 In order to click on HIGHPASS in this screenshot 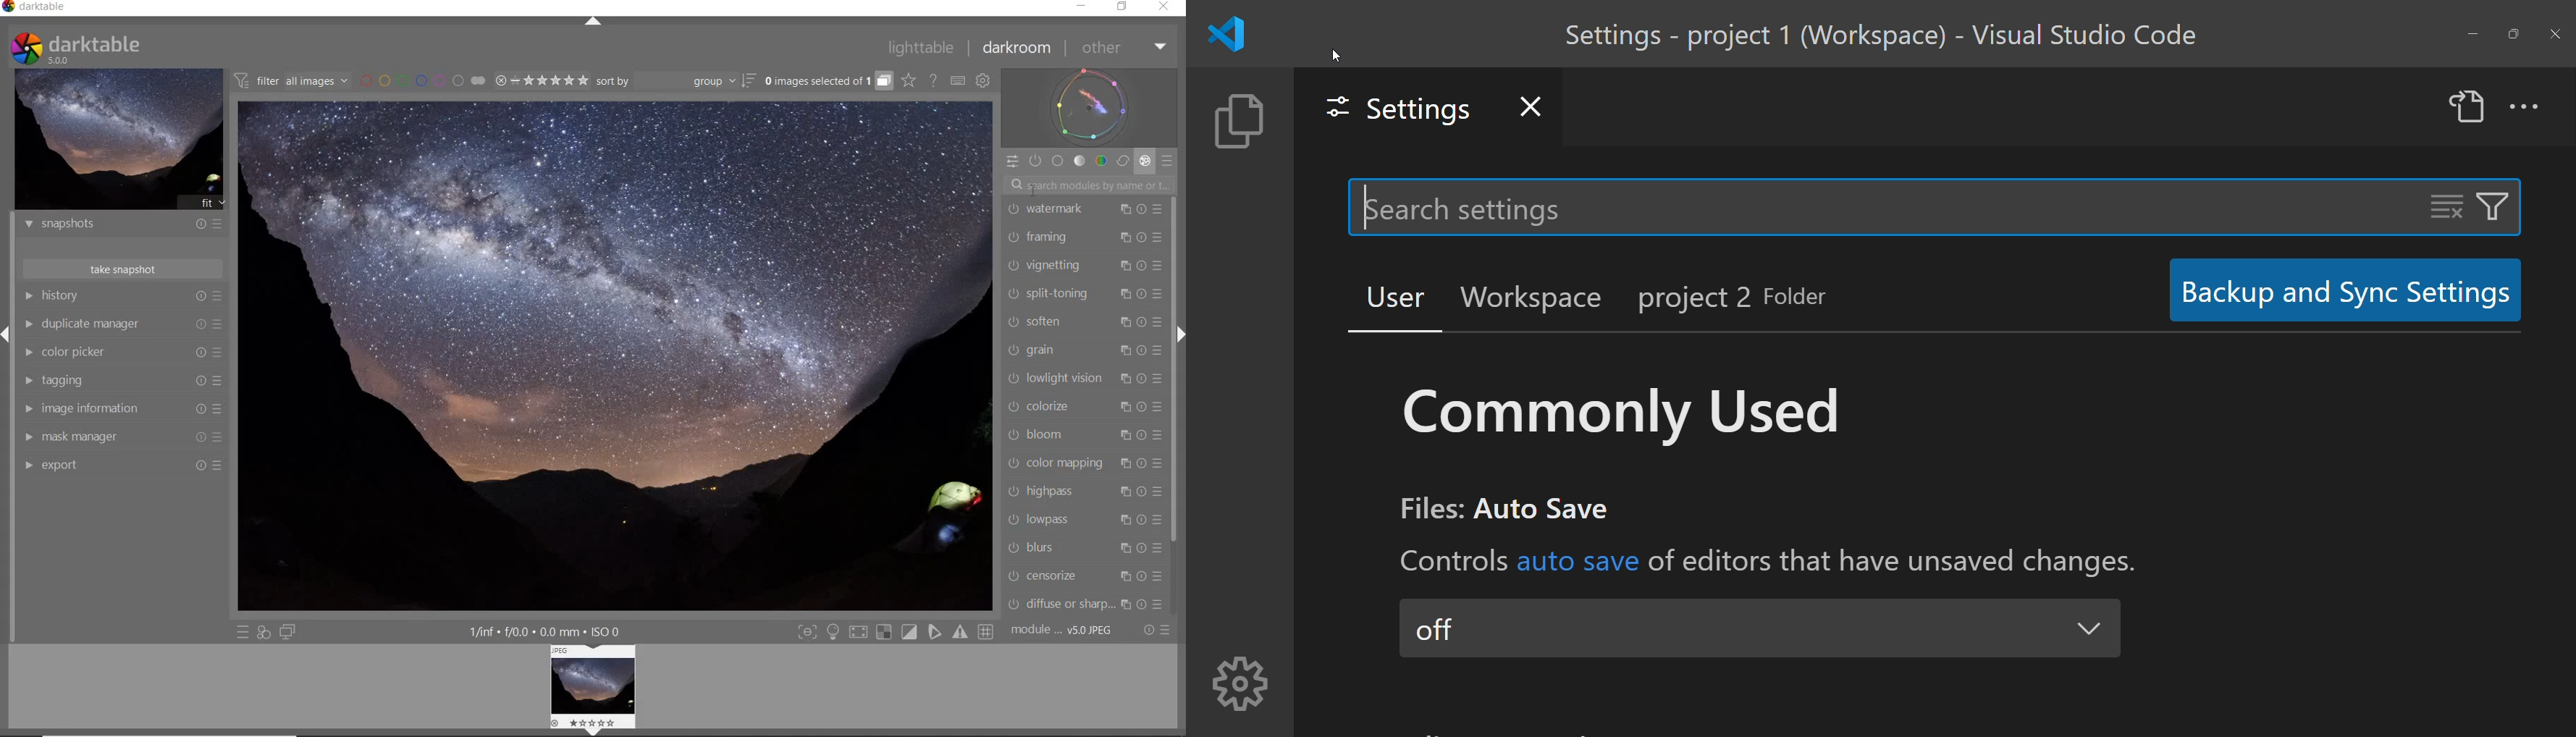, I will do `click(1041, 491)`.